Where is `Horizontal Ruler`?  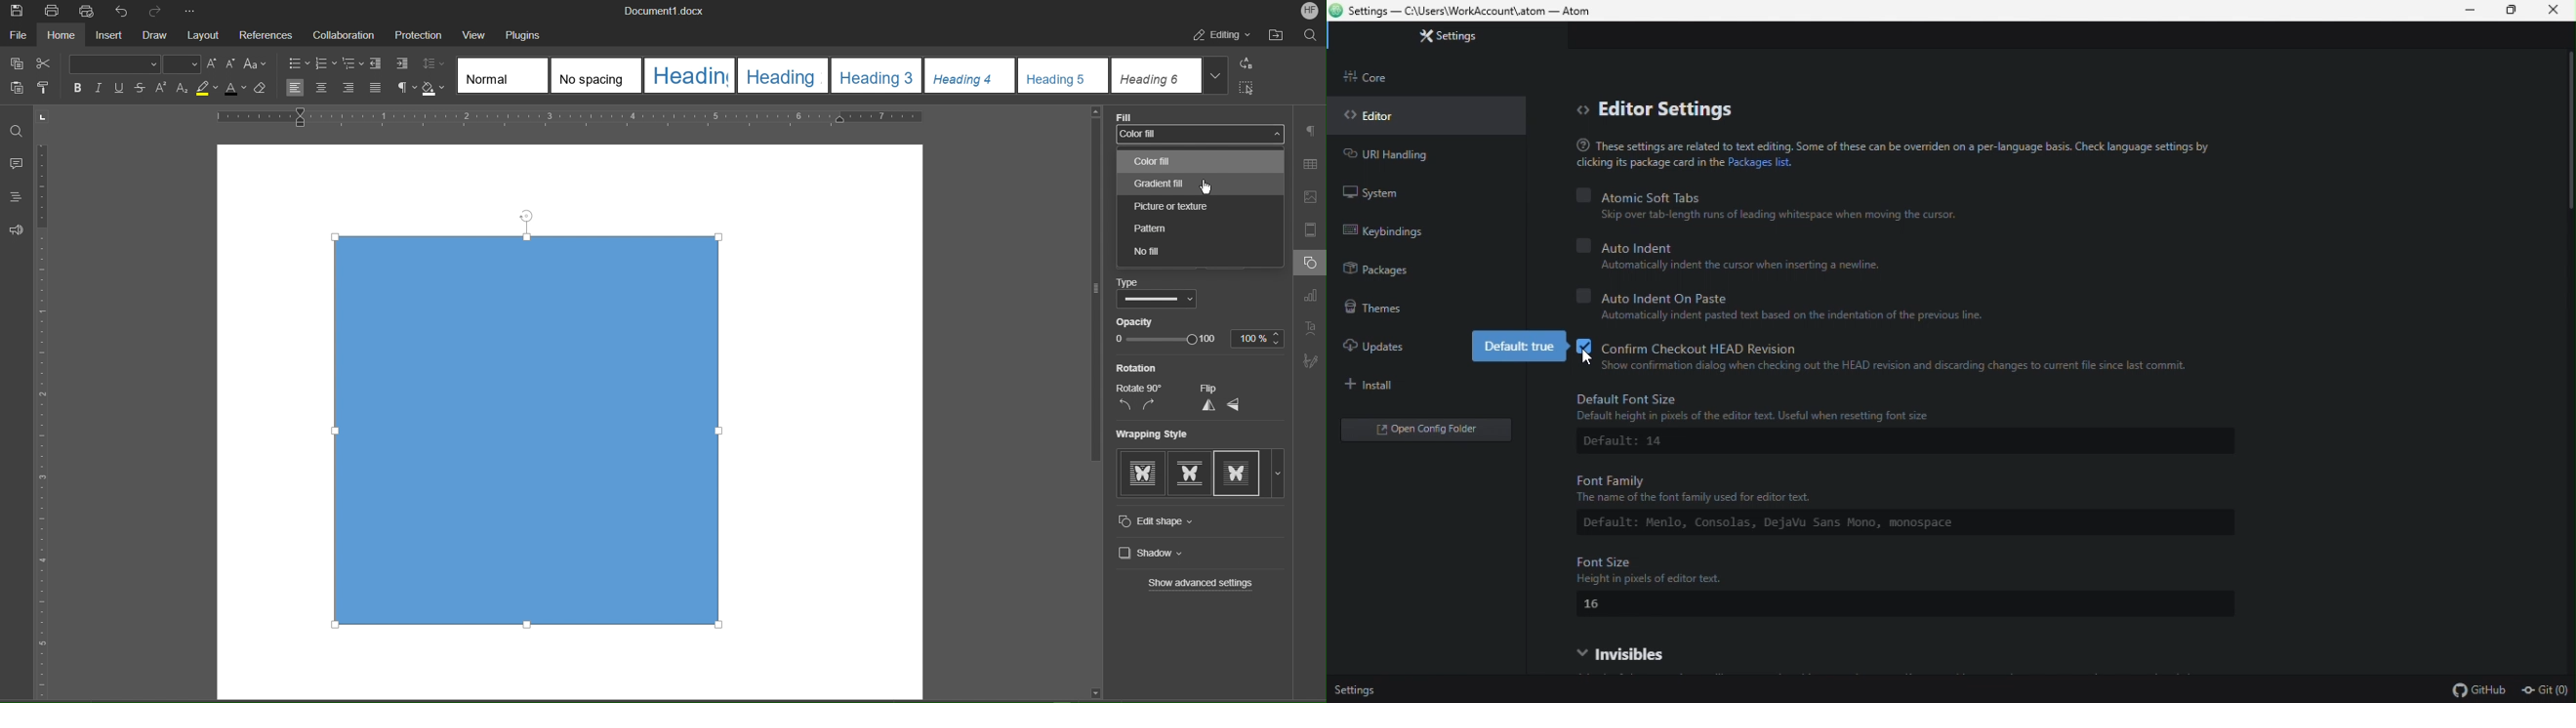
Horizontal Ruler is located at coordinates (577, 117).